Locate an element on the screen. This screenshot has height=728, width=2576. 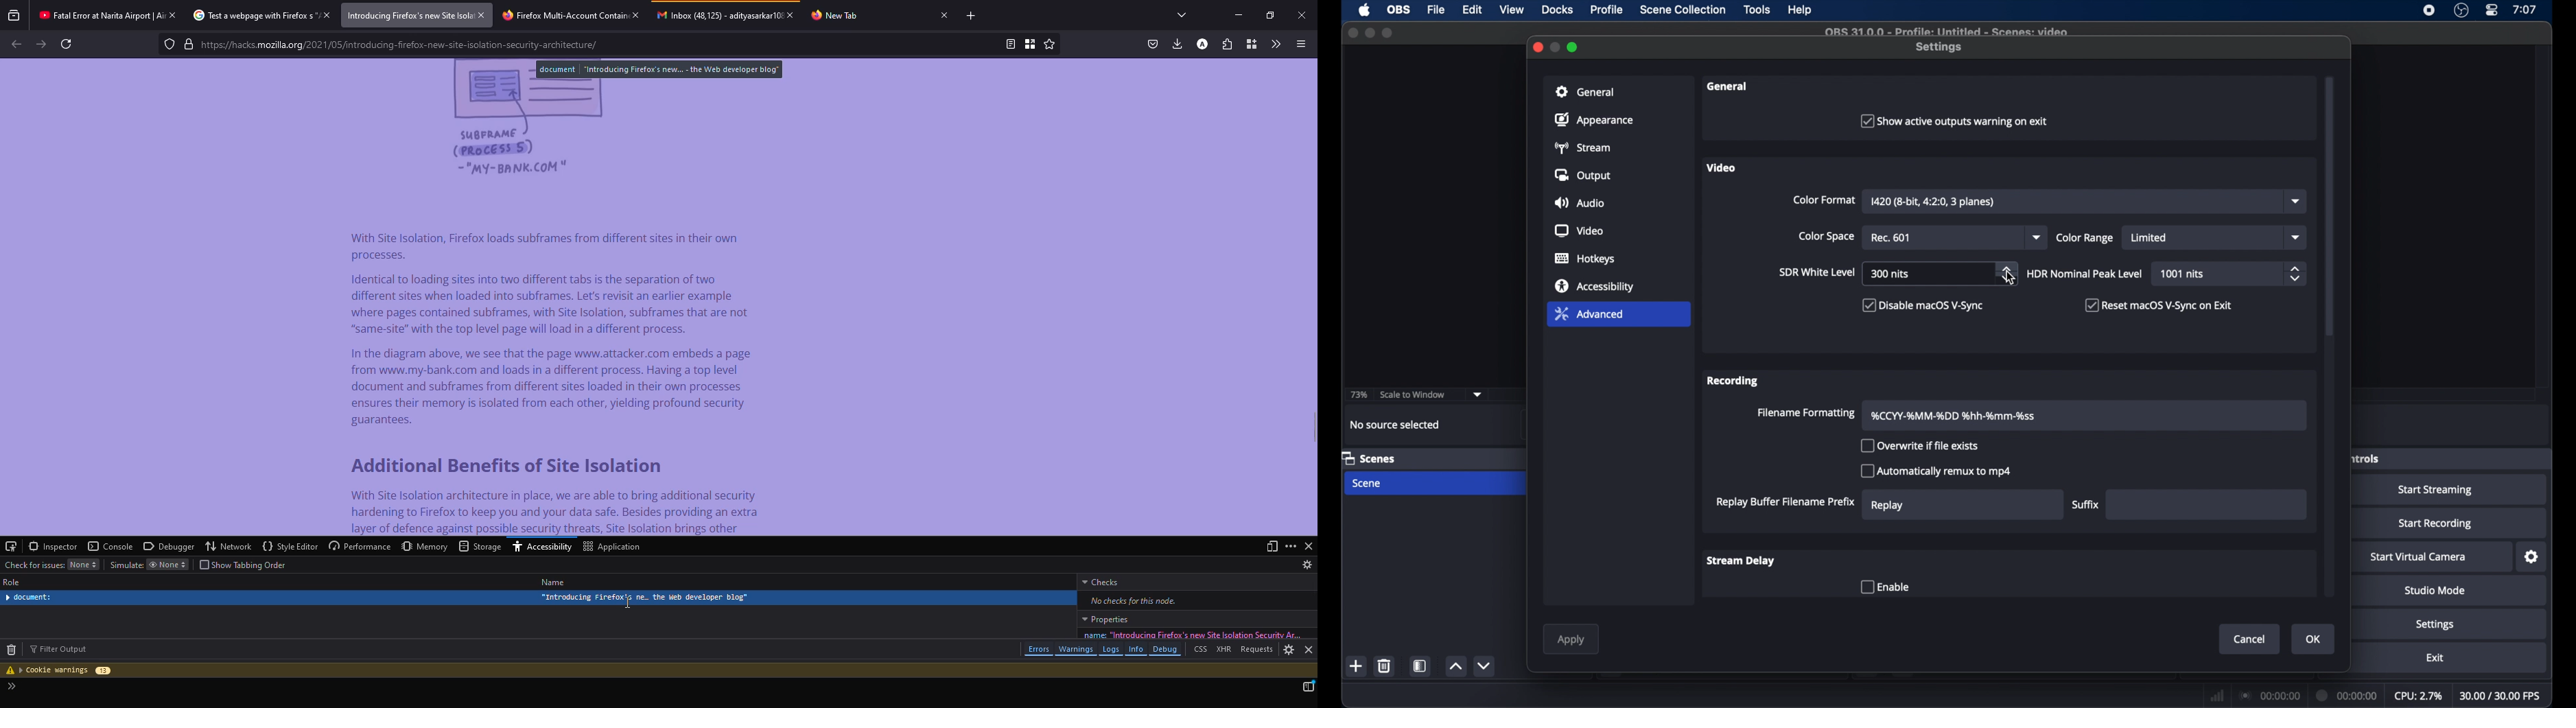
close is located at coordinates (790, 15).